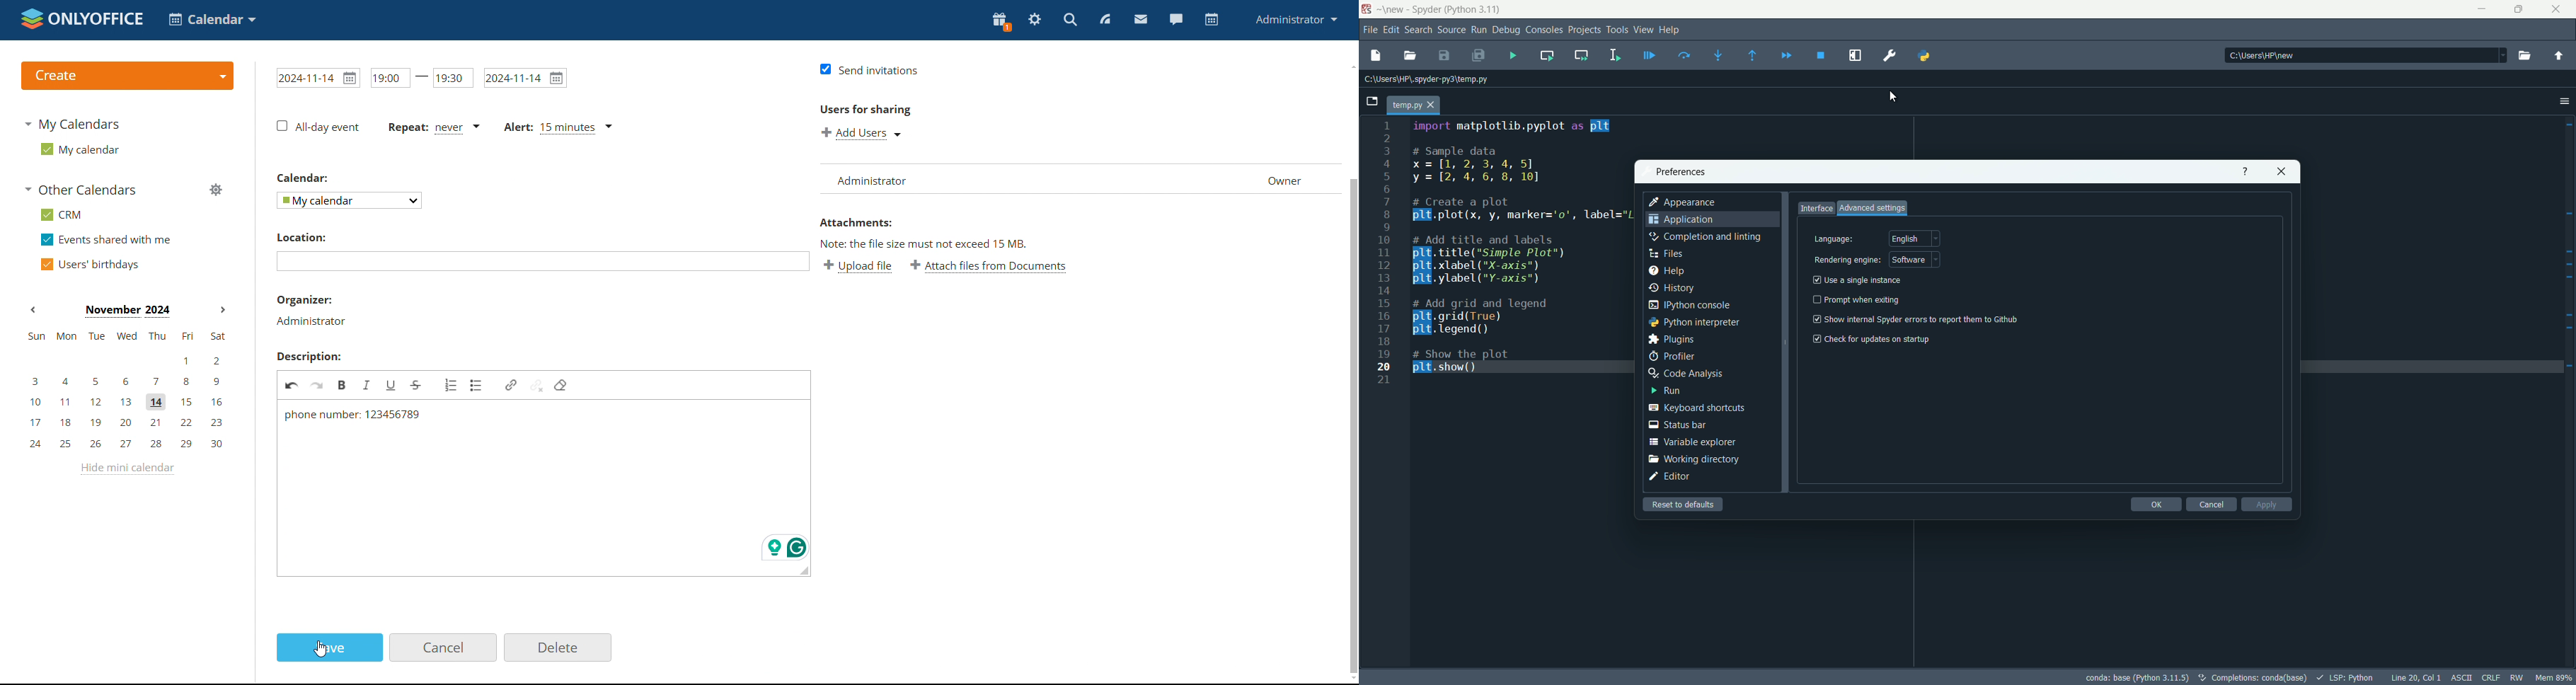 Image resolution: width=2576 pixels, height=700 pixels. Describe the element at coordinates (2462, 678) in the screenshot. I see `file encoding` at that location.